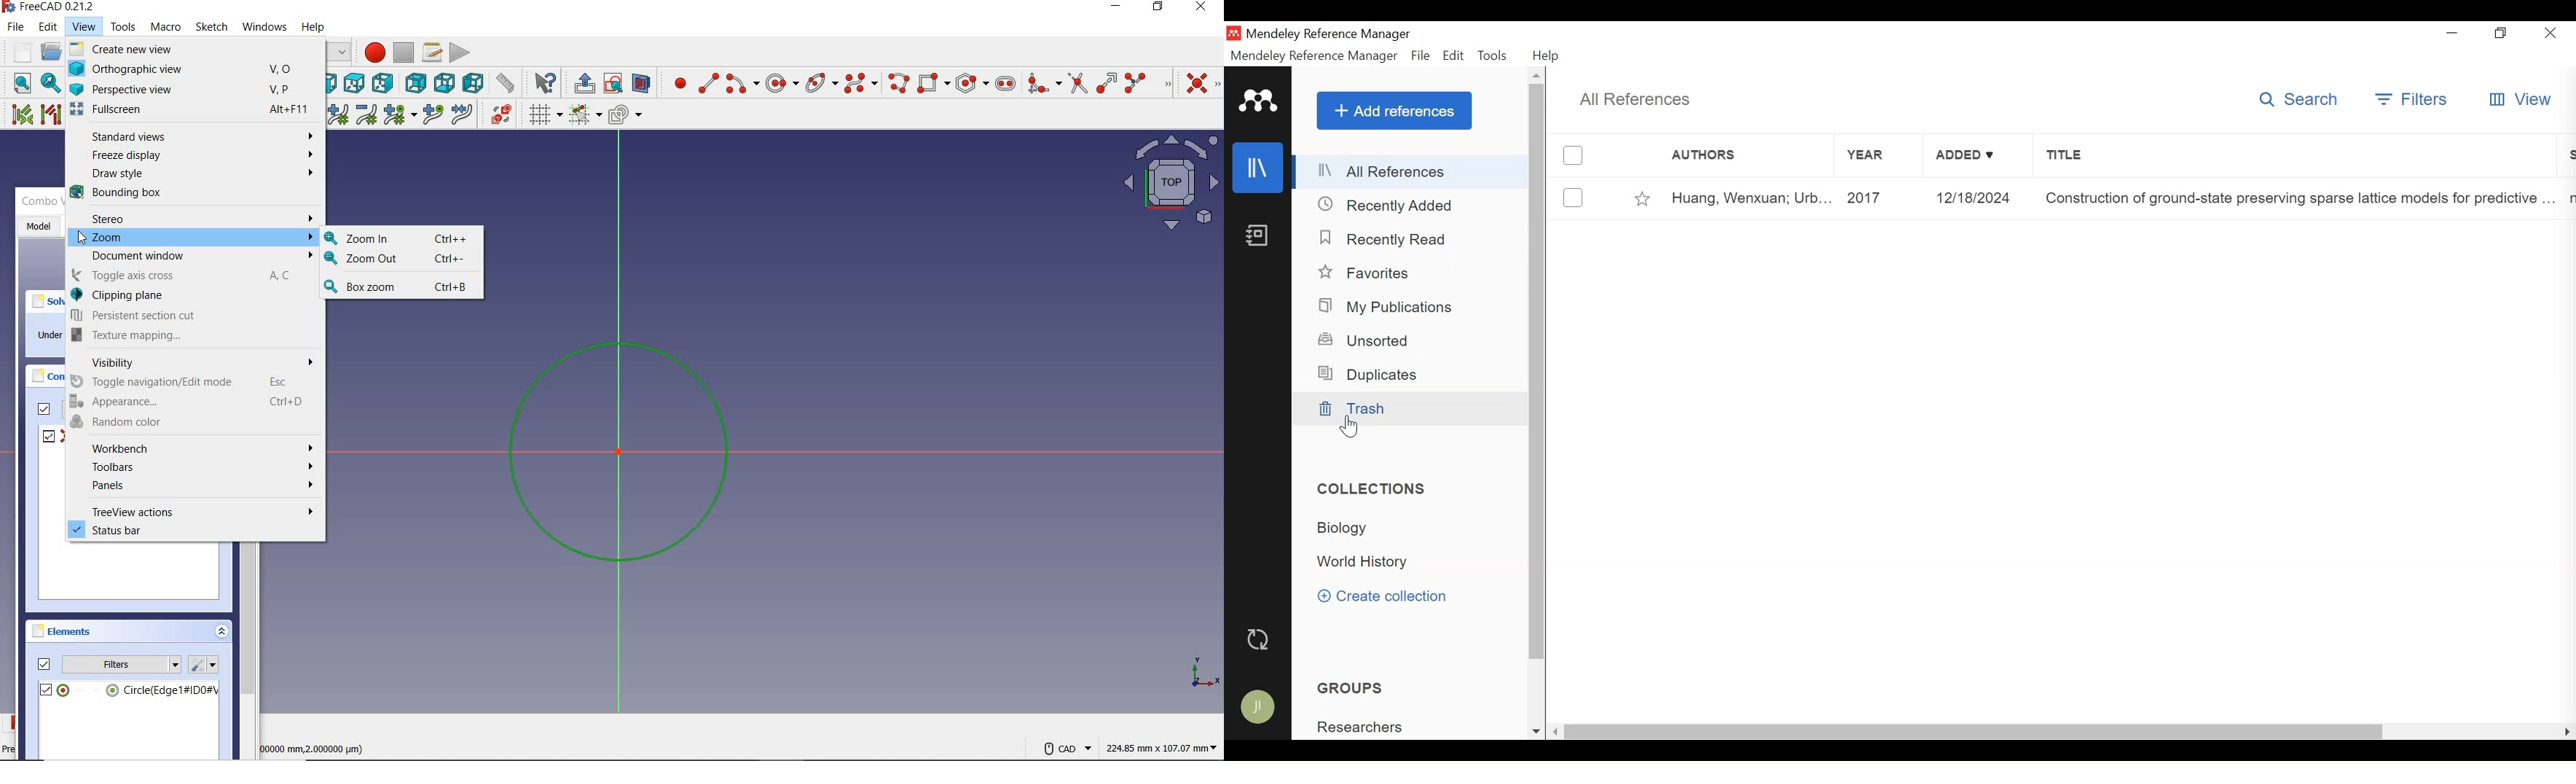  What do you see at coordinates (200, 237) in the screenshot?
I see `Zoom` at bounding box center [200, 237].